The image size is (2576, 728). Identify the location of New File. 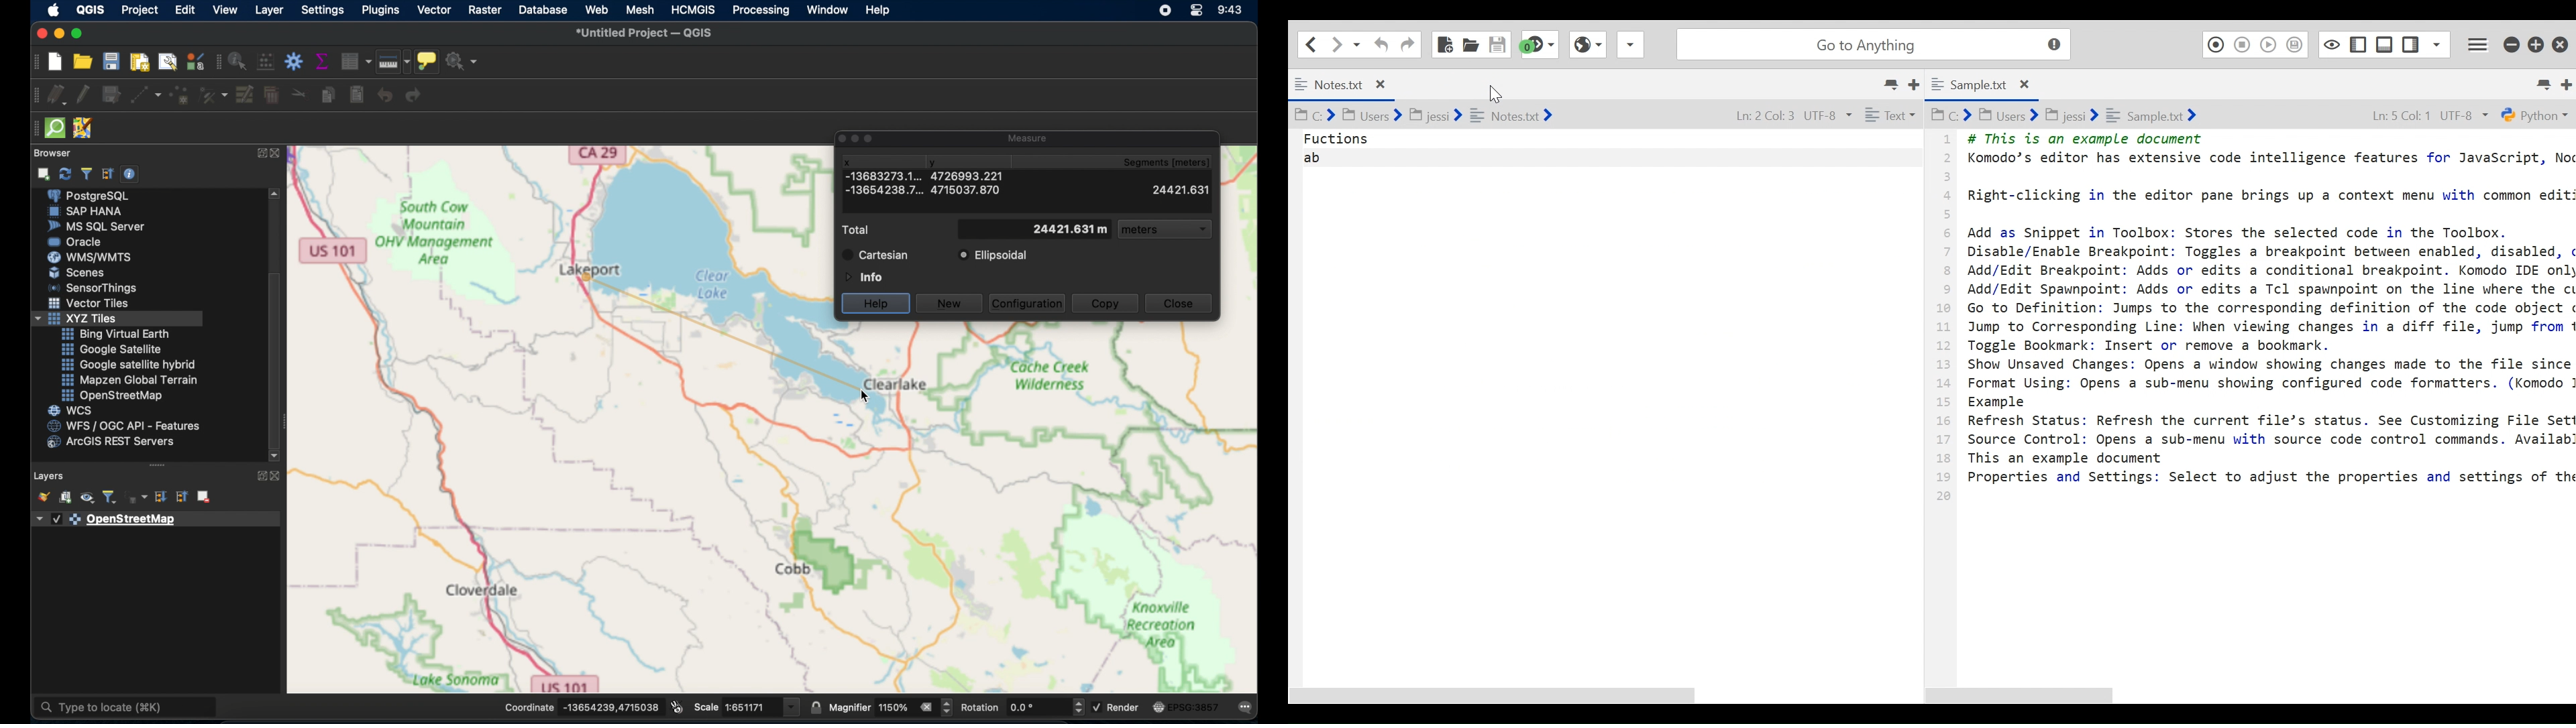
(1444, 42).